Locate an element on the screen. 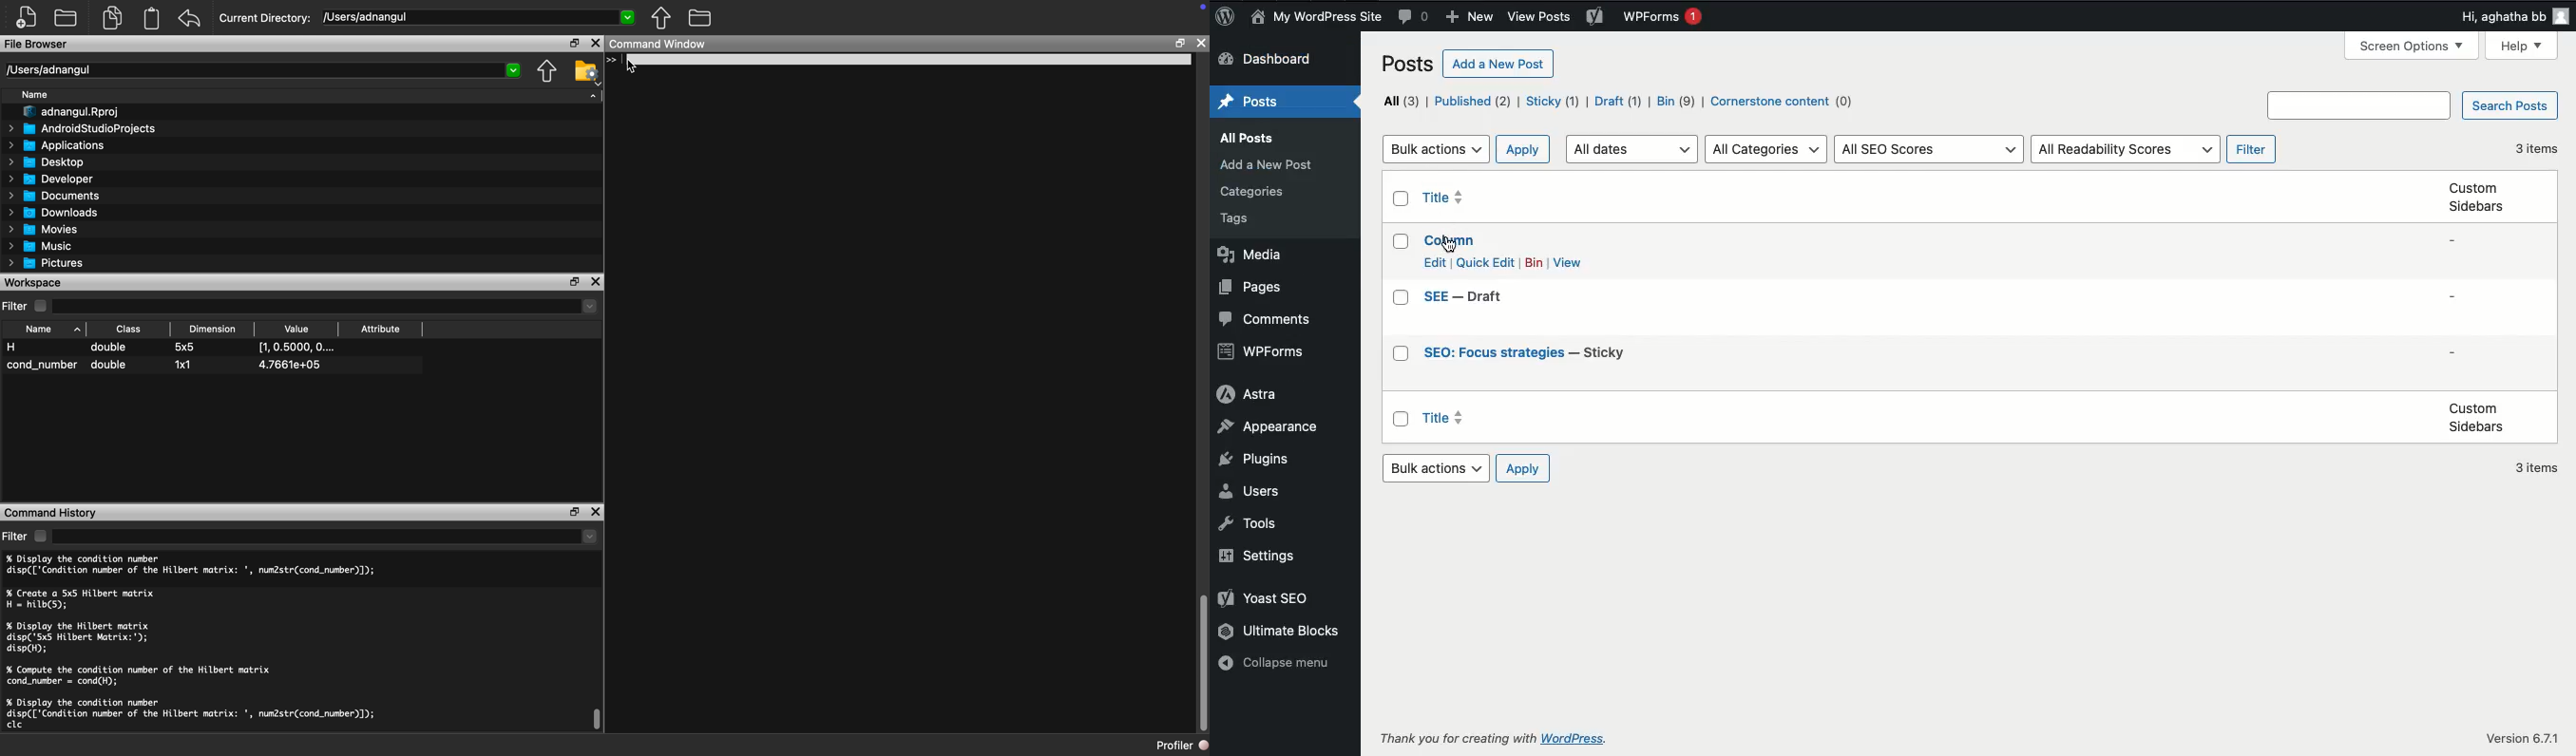  Astra is located at coordinates (1250, 395).